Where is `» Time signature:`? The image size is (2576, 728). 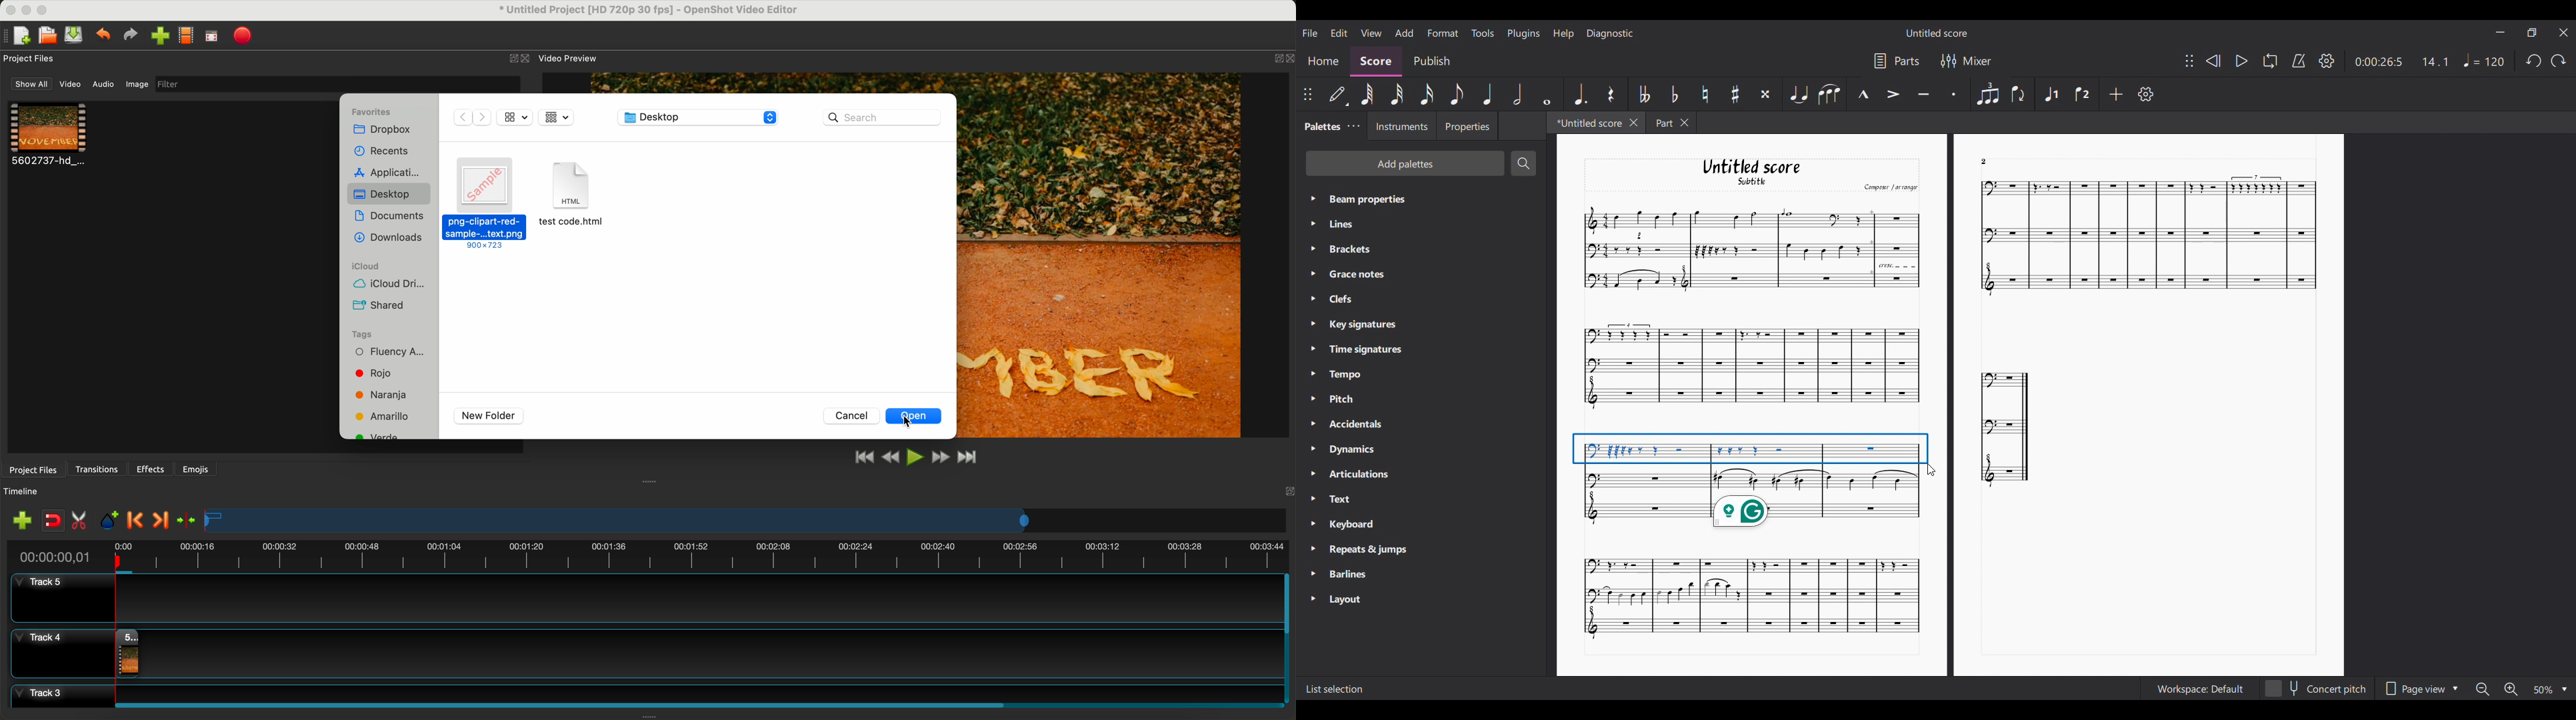 » Time signature: is located at coordinates (1356, 349).